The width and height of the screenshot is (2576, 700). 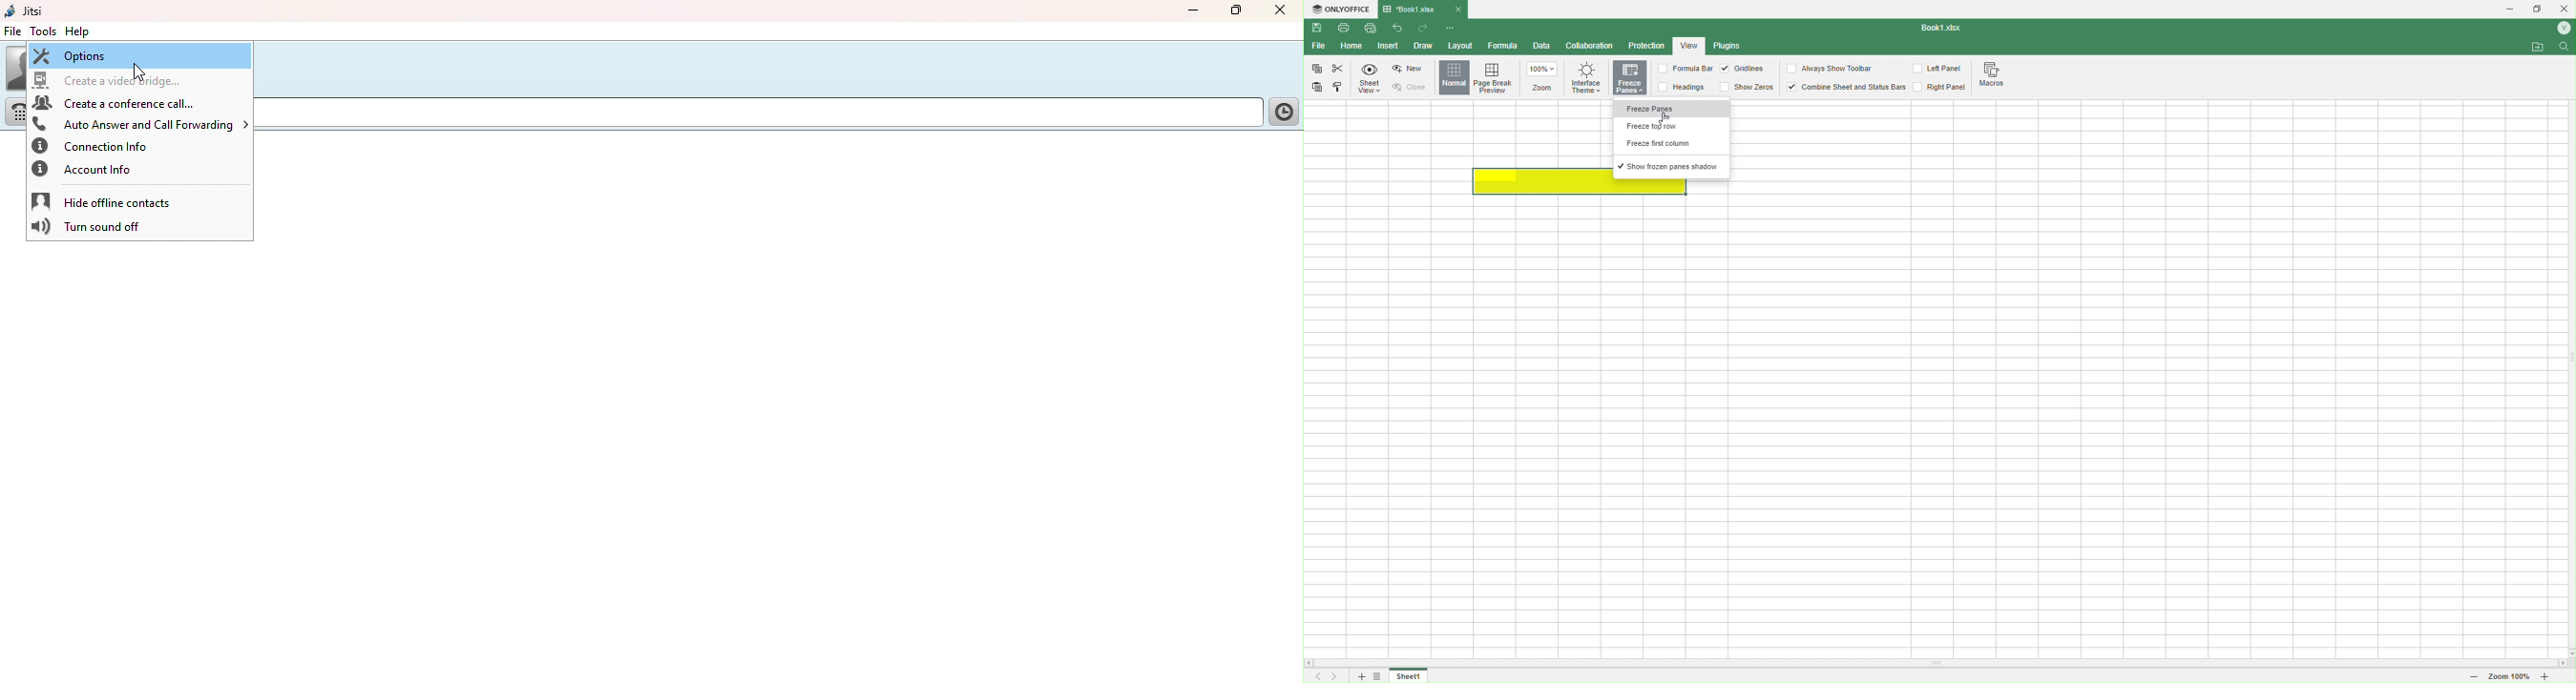 I want to click on New, so click(x=1409, y=69).